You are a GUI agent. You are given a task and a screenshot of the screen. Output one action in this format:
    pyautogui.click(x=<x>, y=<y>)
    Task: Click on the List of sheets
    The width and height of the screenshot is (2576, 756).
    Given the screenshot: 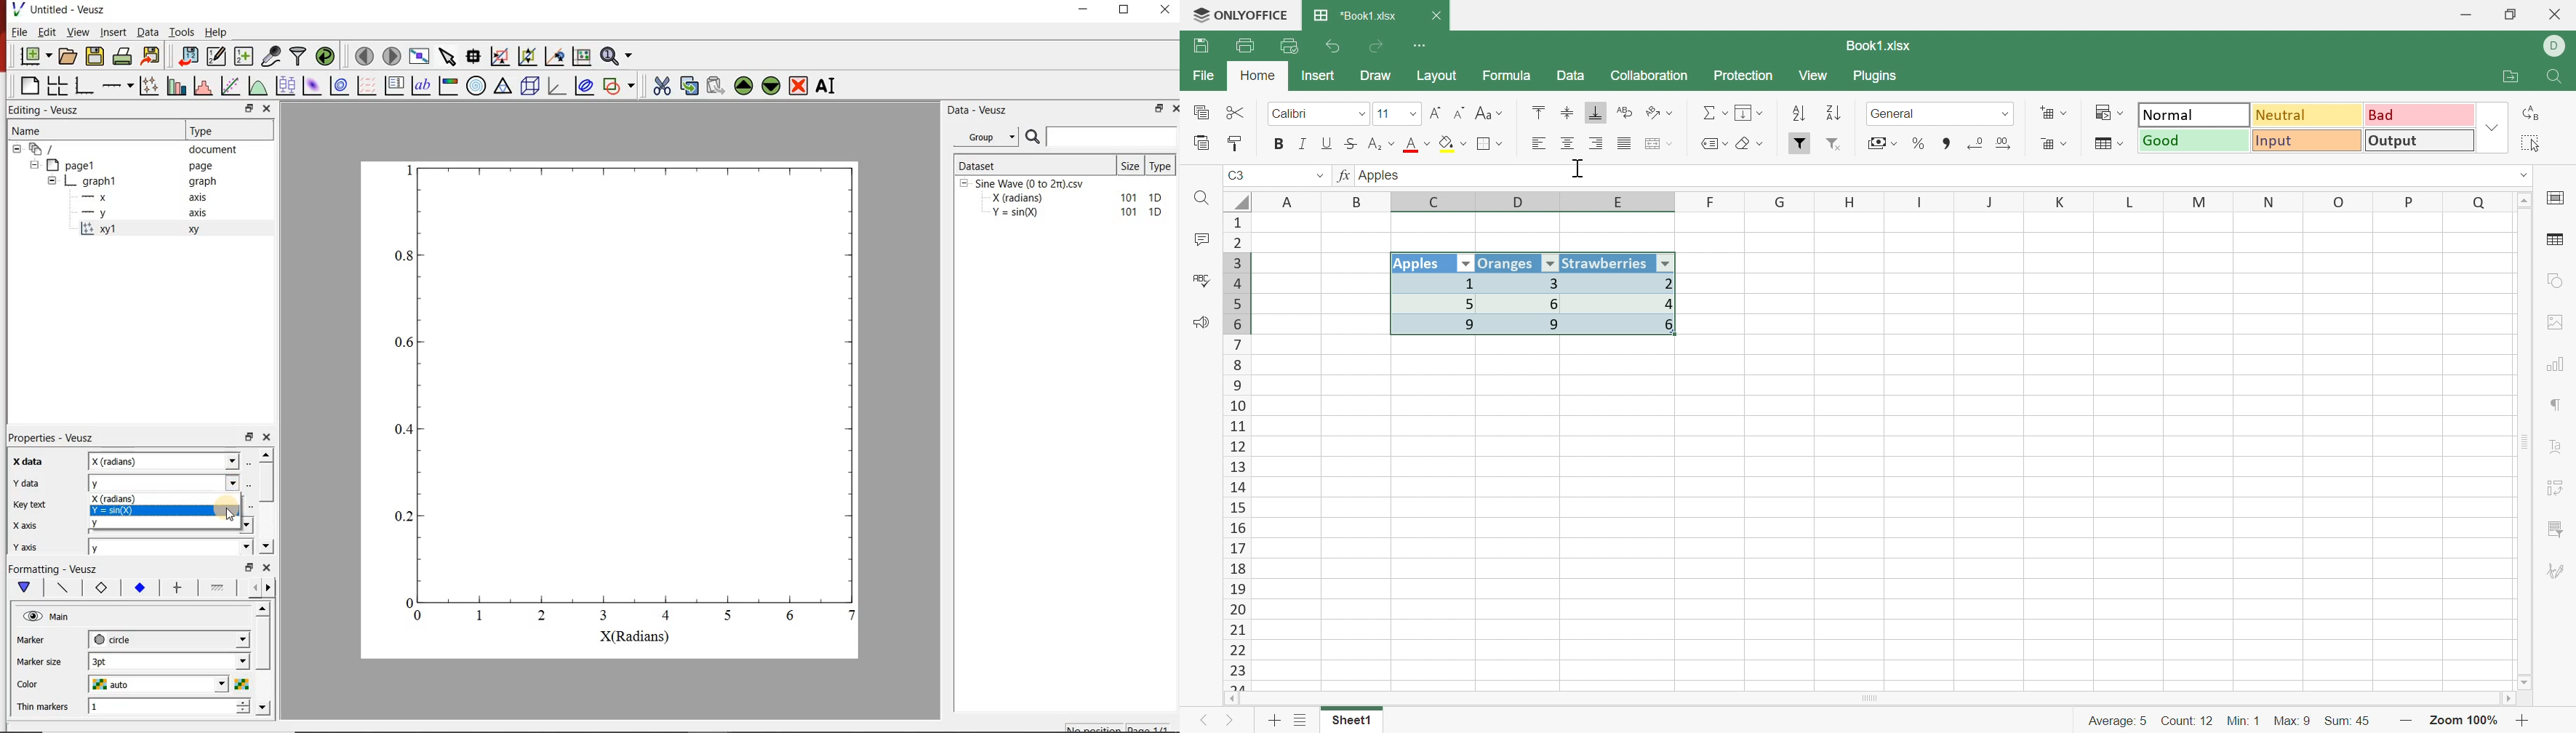 What is the action you would take?
    pyautogui.click(x=1300, y=721)
    